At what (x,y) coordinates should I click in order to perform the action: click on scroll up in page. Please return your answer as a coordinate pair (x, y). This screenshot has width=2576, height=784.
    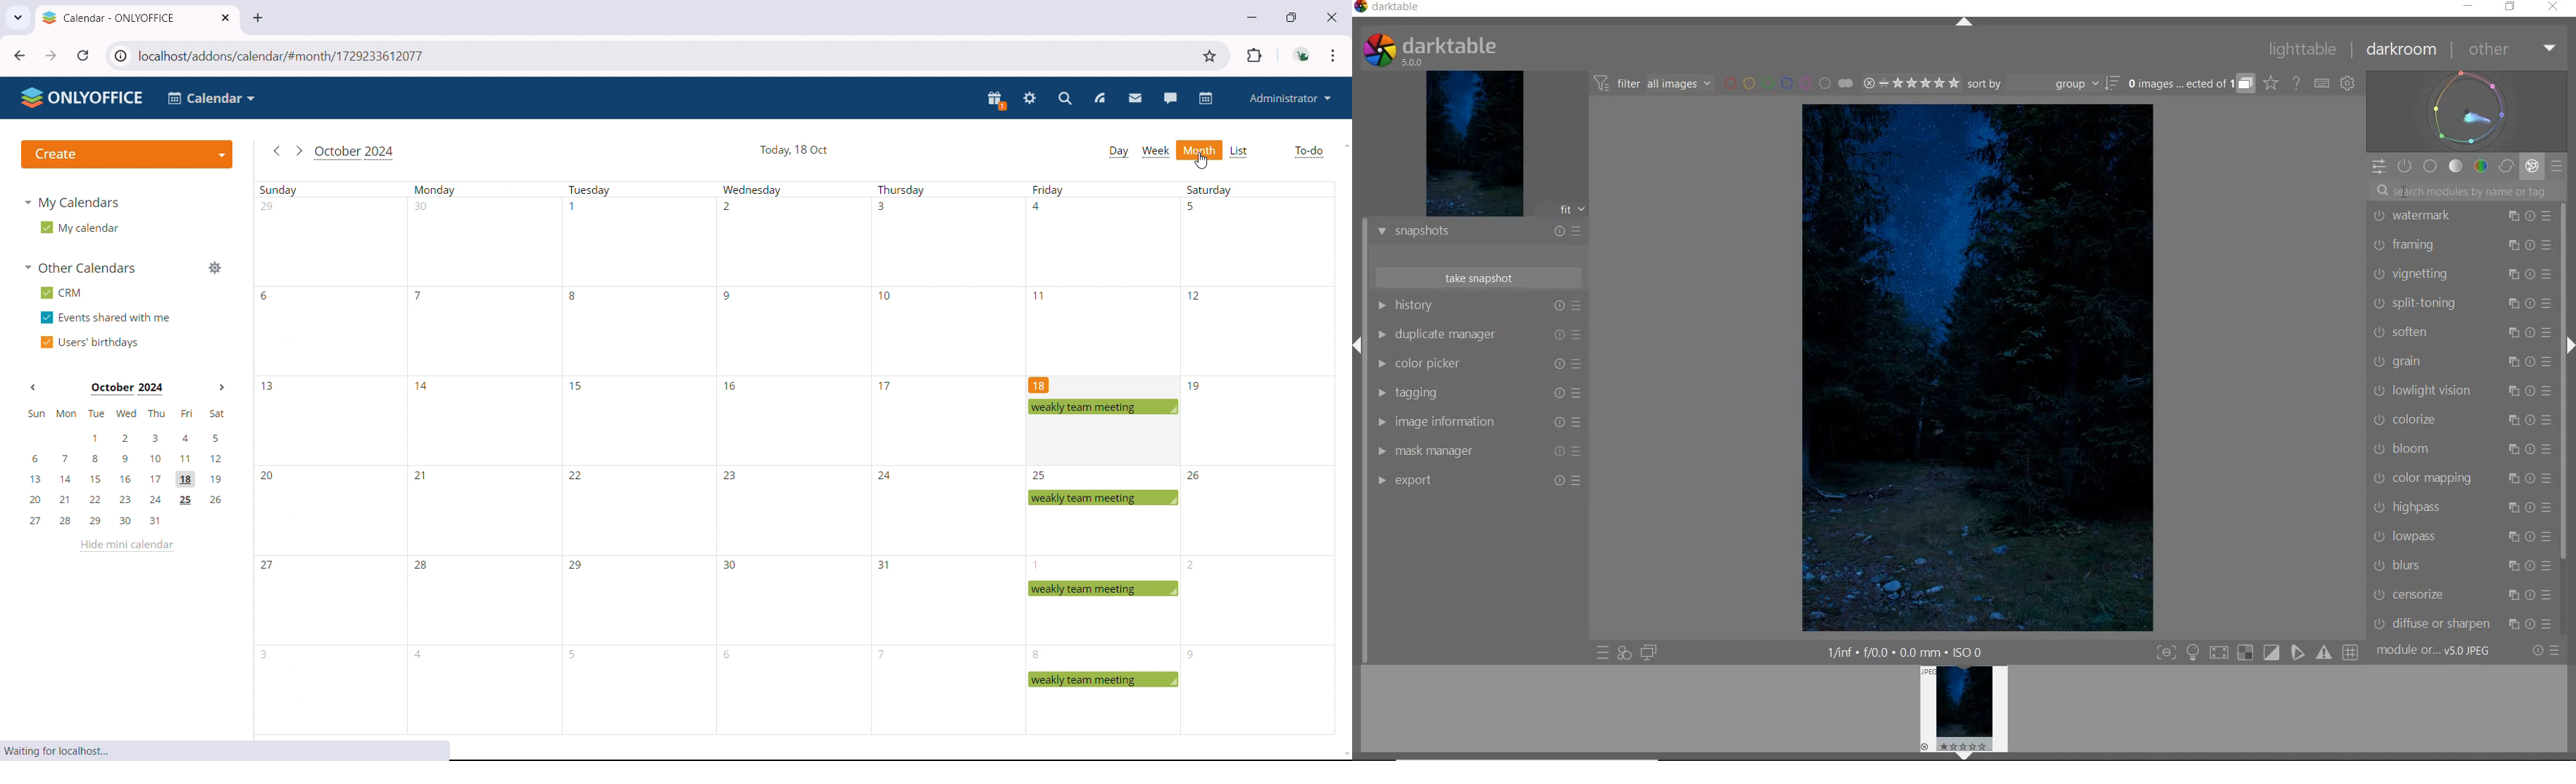
    Looking at the image, I should click on (1344, 144).